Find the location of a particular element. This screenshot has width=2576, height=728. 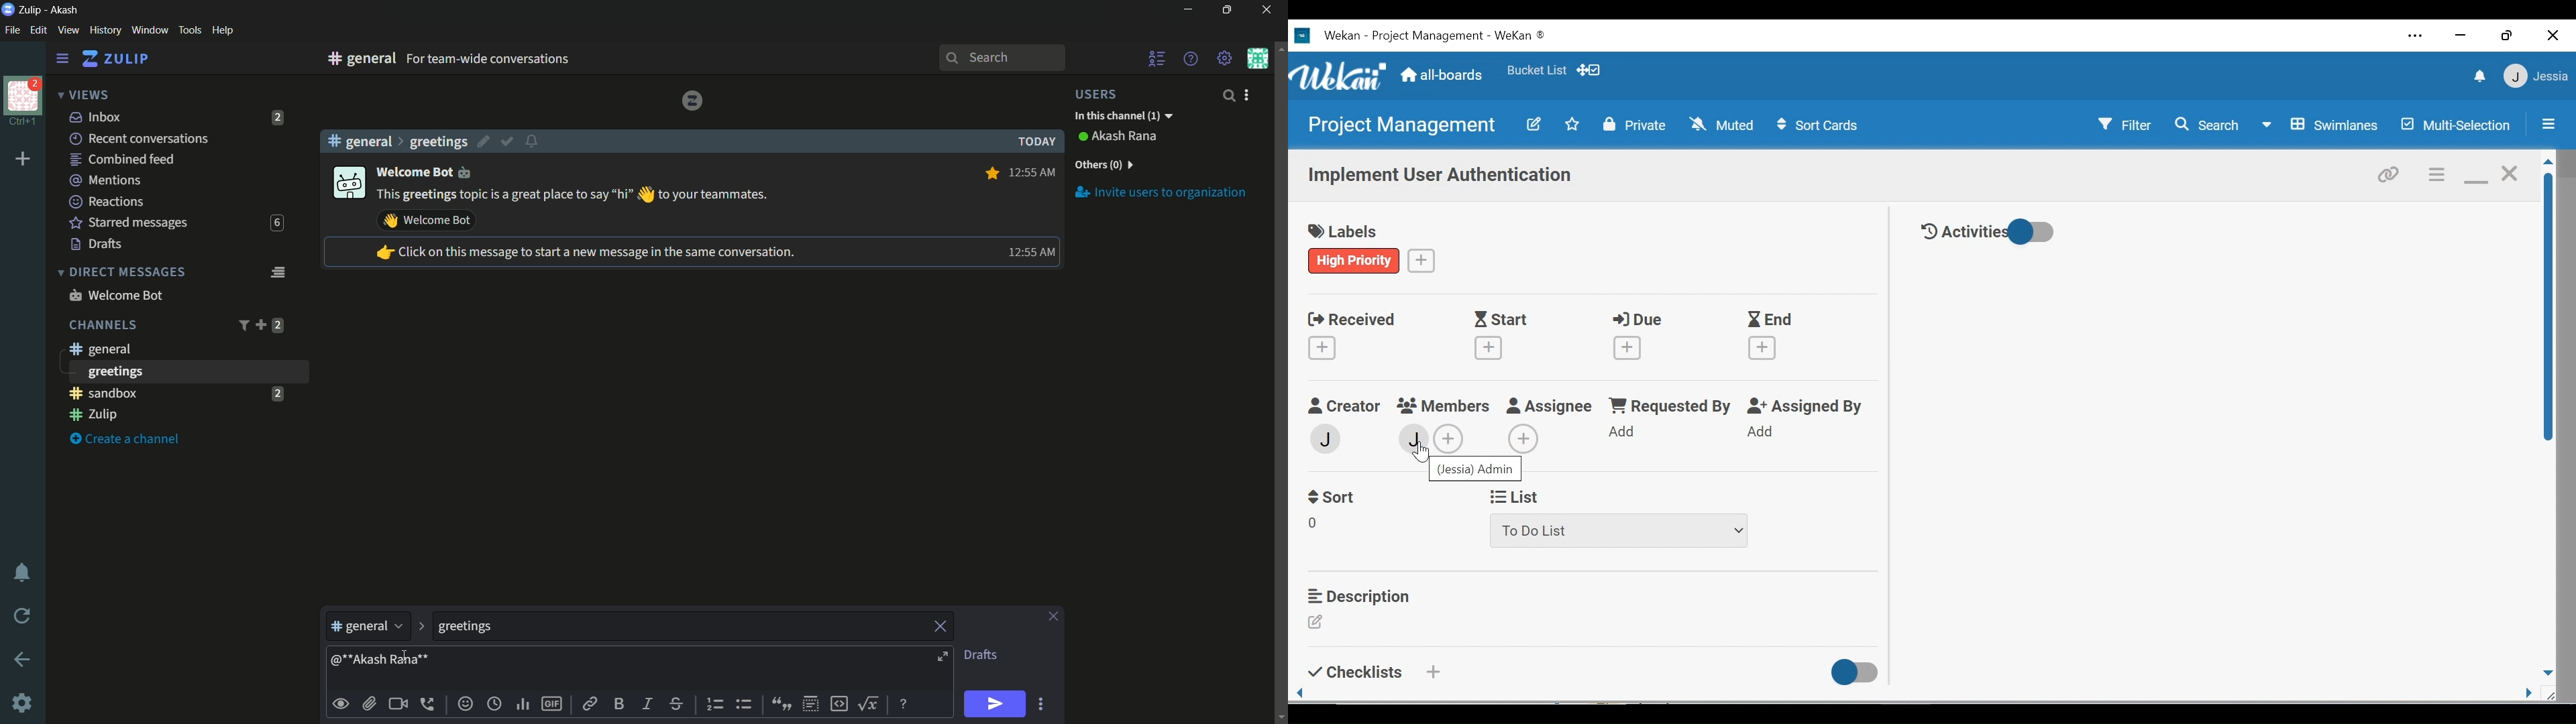

Zulip is located at coordinates (32, 9).